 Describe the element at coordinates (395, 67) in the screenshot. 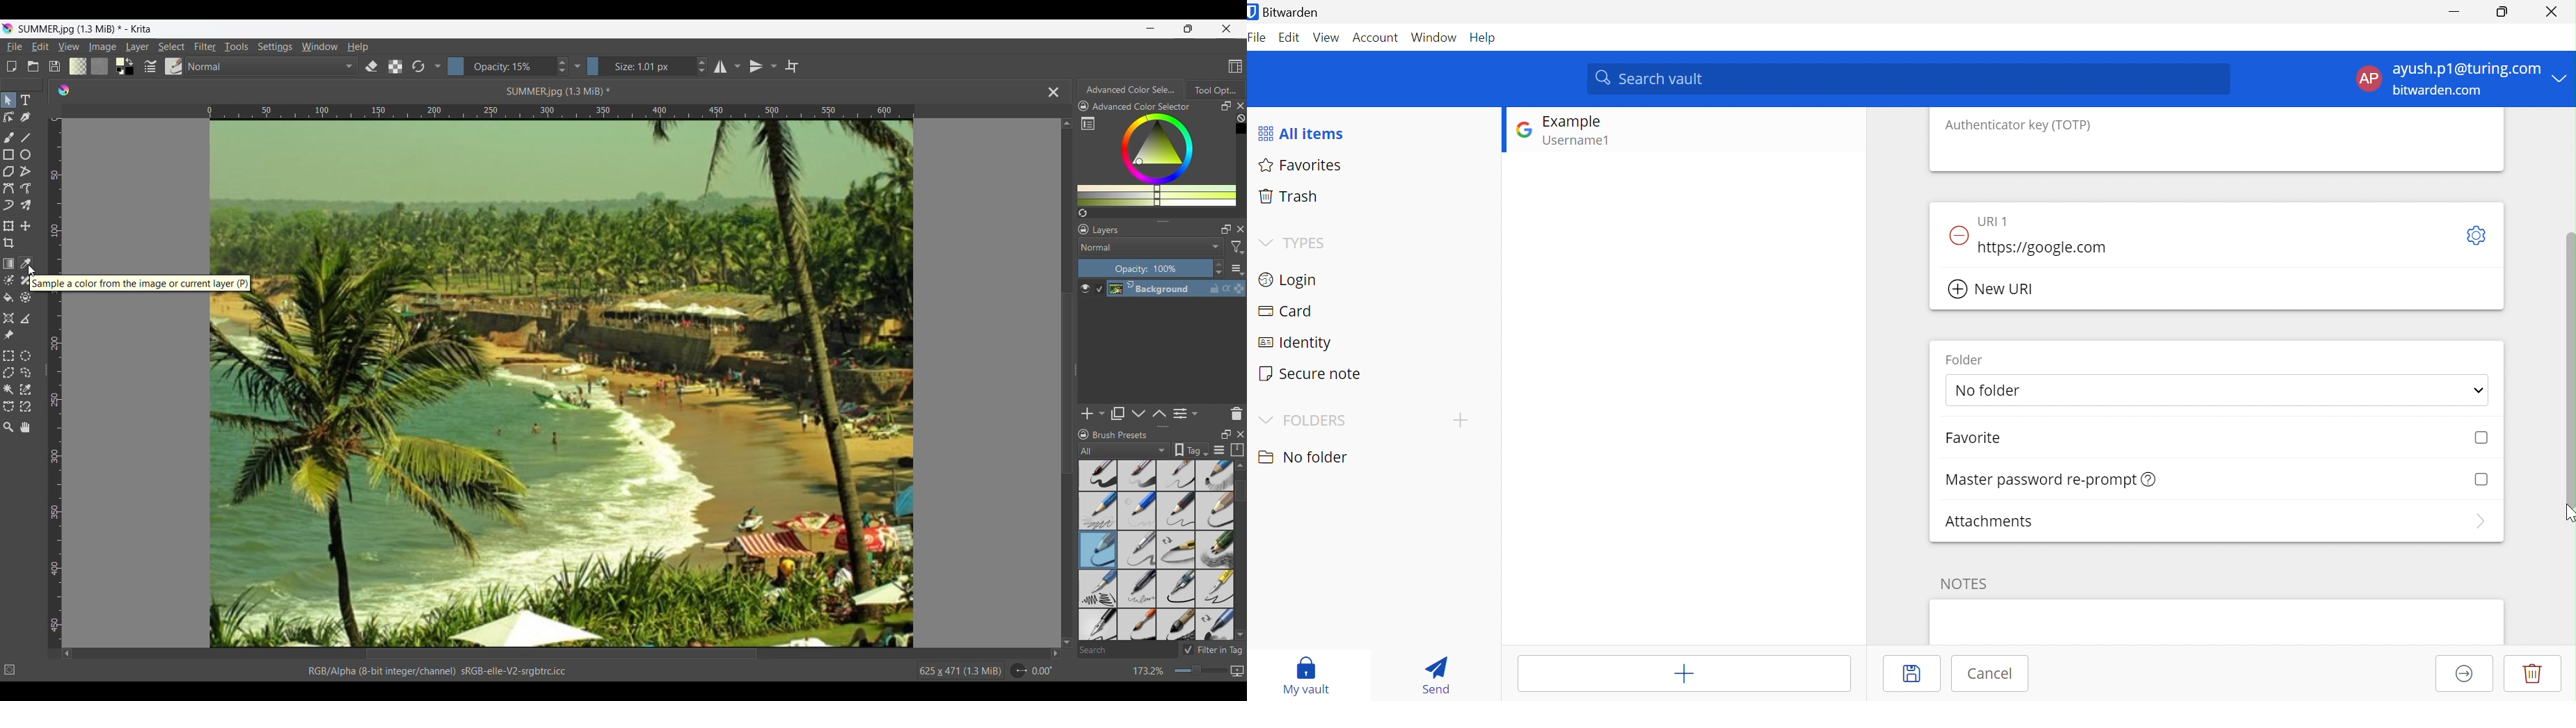

I see `Preserve alpha` at that location.